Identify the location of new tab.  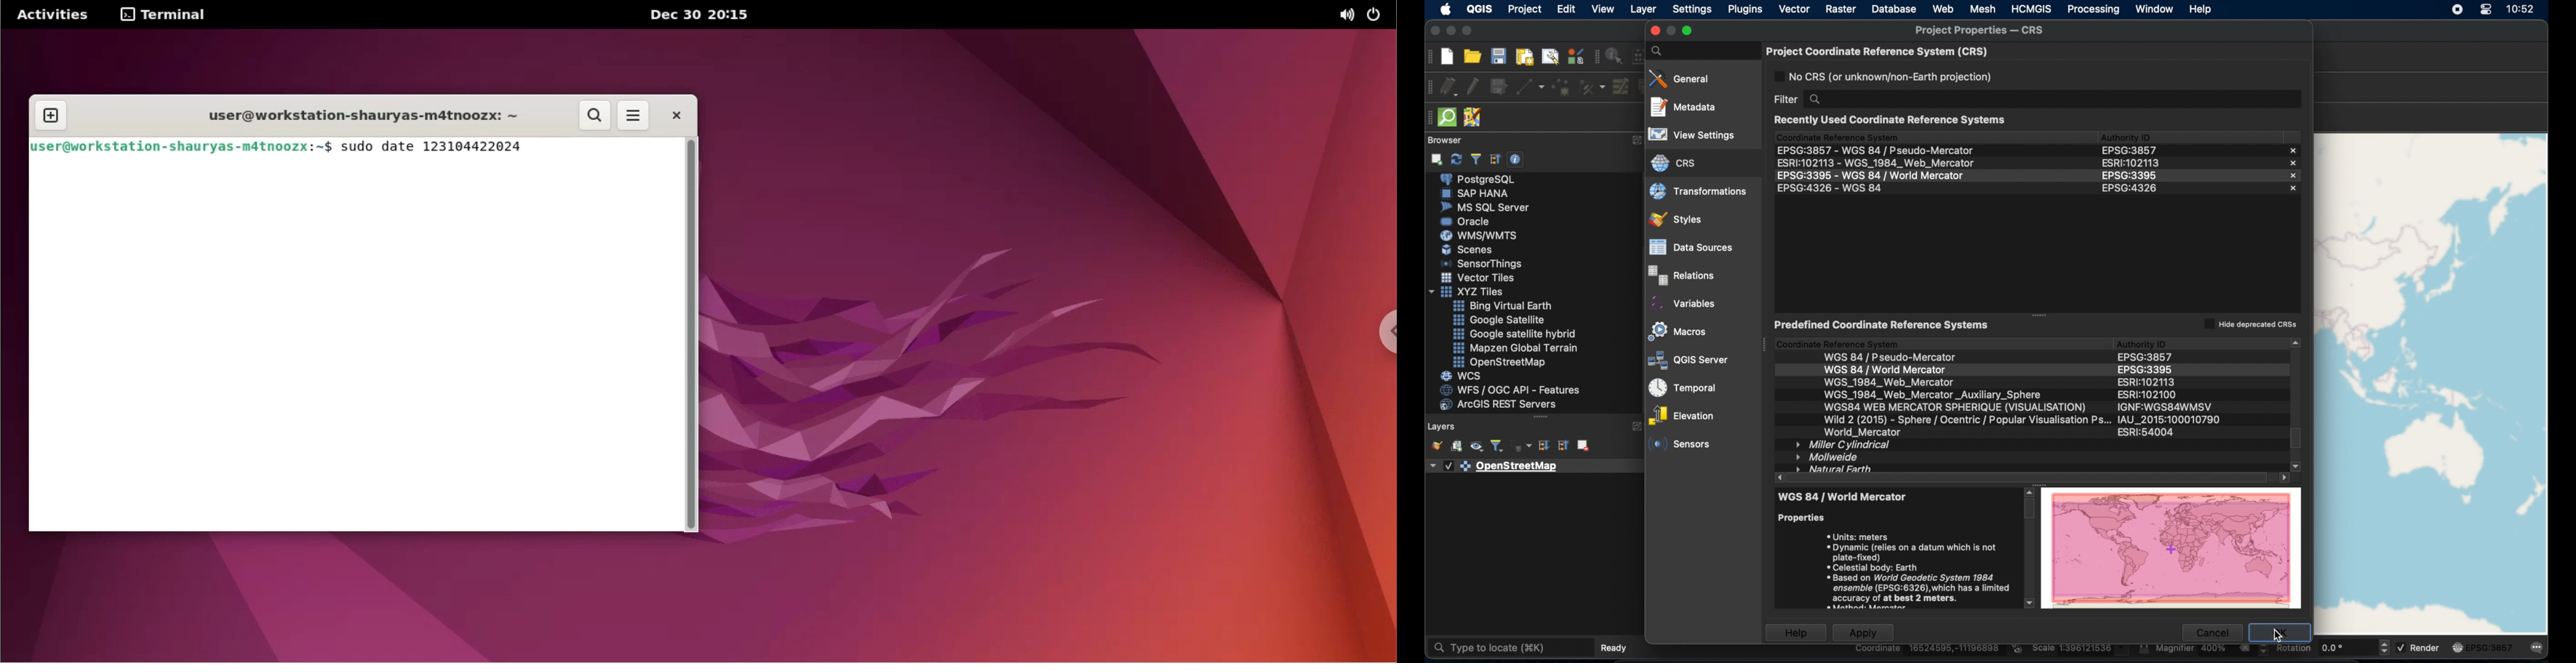
(51, 116).